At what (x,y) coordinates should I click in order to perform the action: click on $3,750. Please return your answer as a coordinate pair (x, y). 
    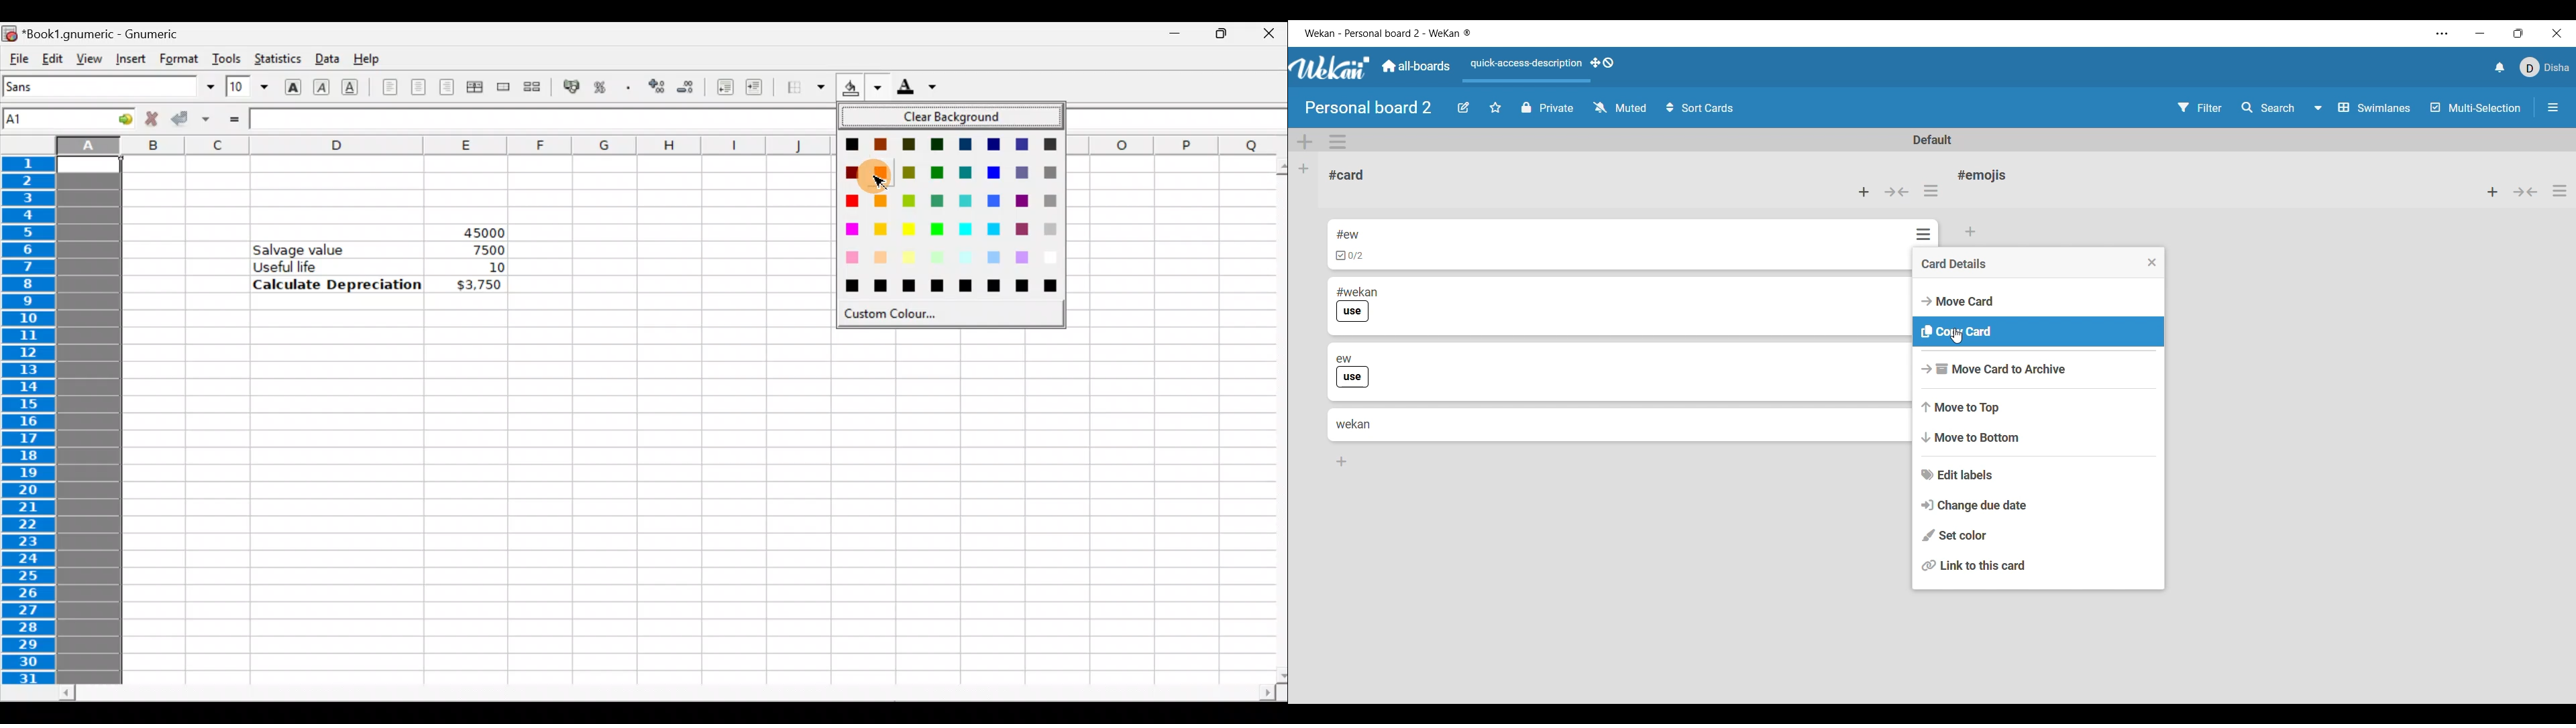
    Looking at the image, I should click on (478, 286).